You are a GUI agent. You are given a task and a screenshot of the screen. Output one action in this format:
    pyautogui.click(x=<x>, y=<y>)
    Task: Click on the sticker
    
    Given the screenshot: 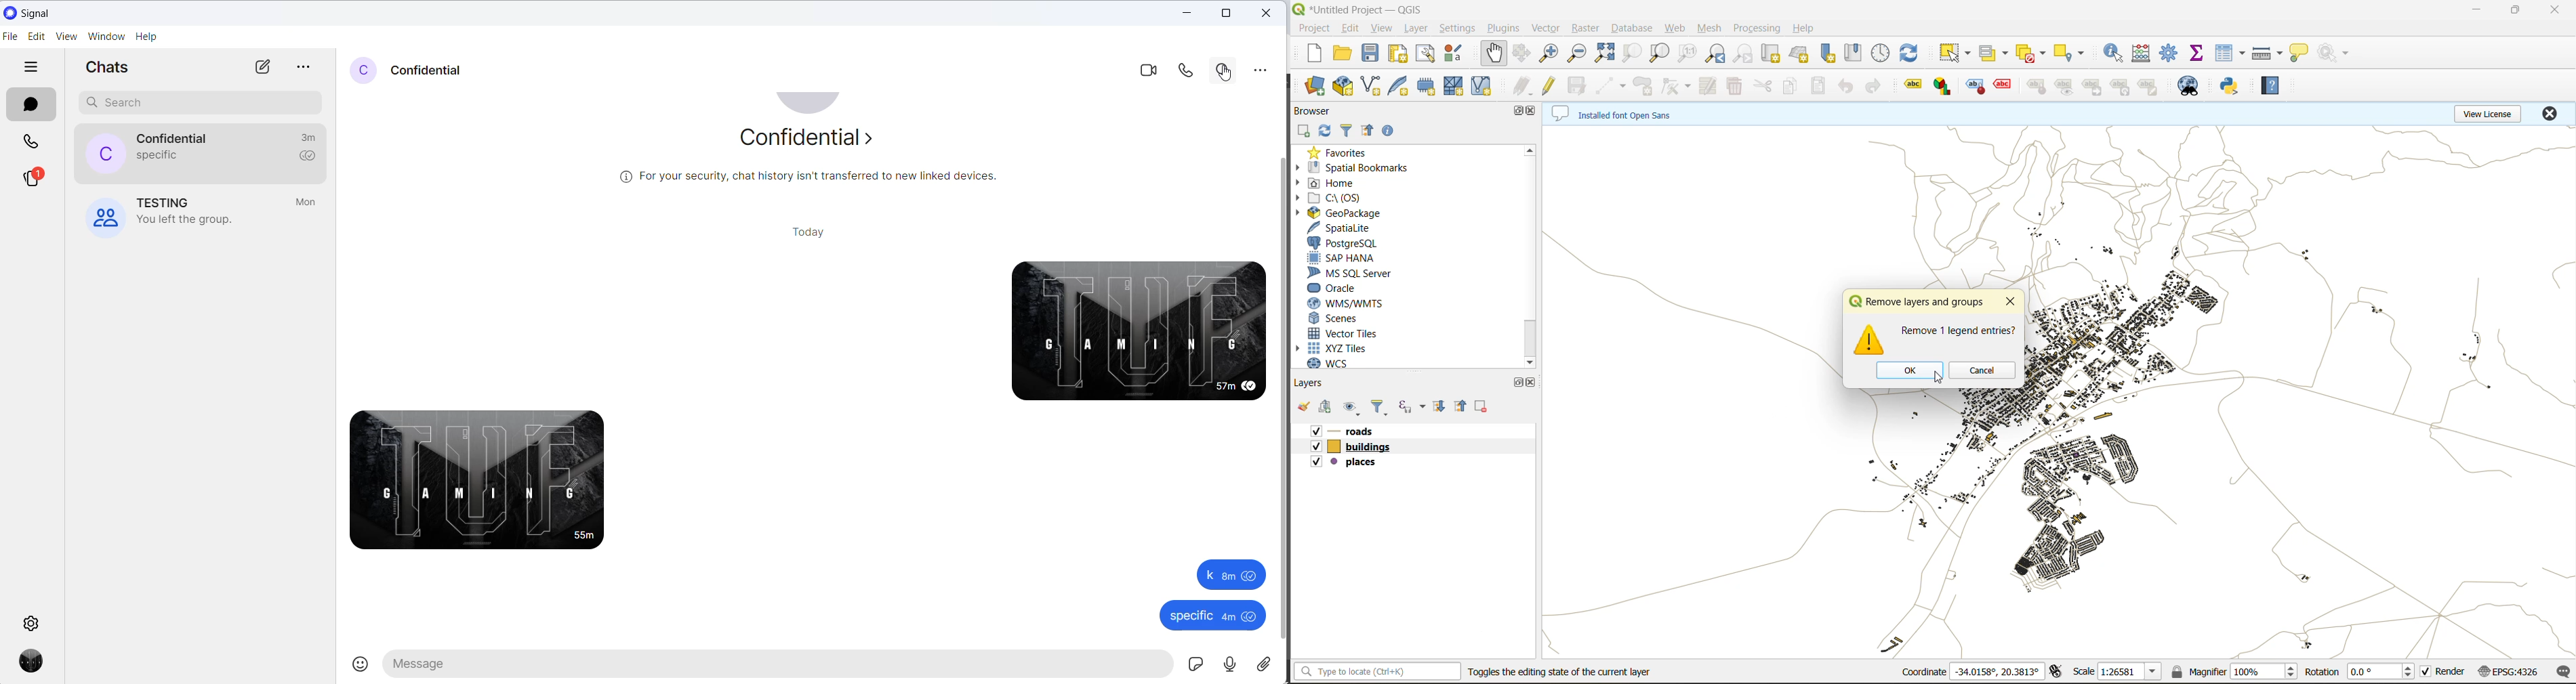 What is the action you would take?
    pyautogui.click(x=1193, y=667)
    